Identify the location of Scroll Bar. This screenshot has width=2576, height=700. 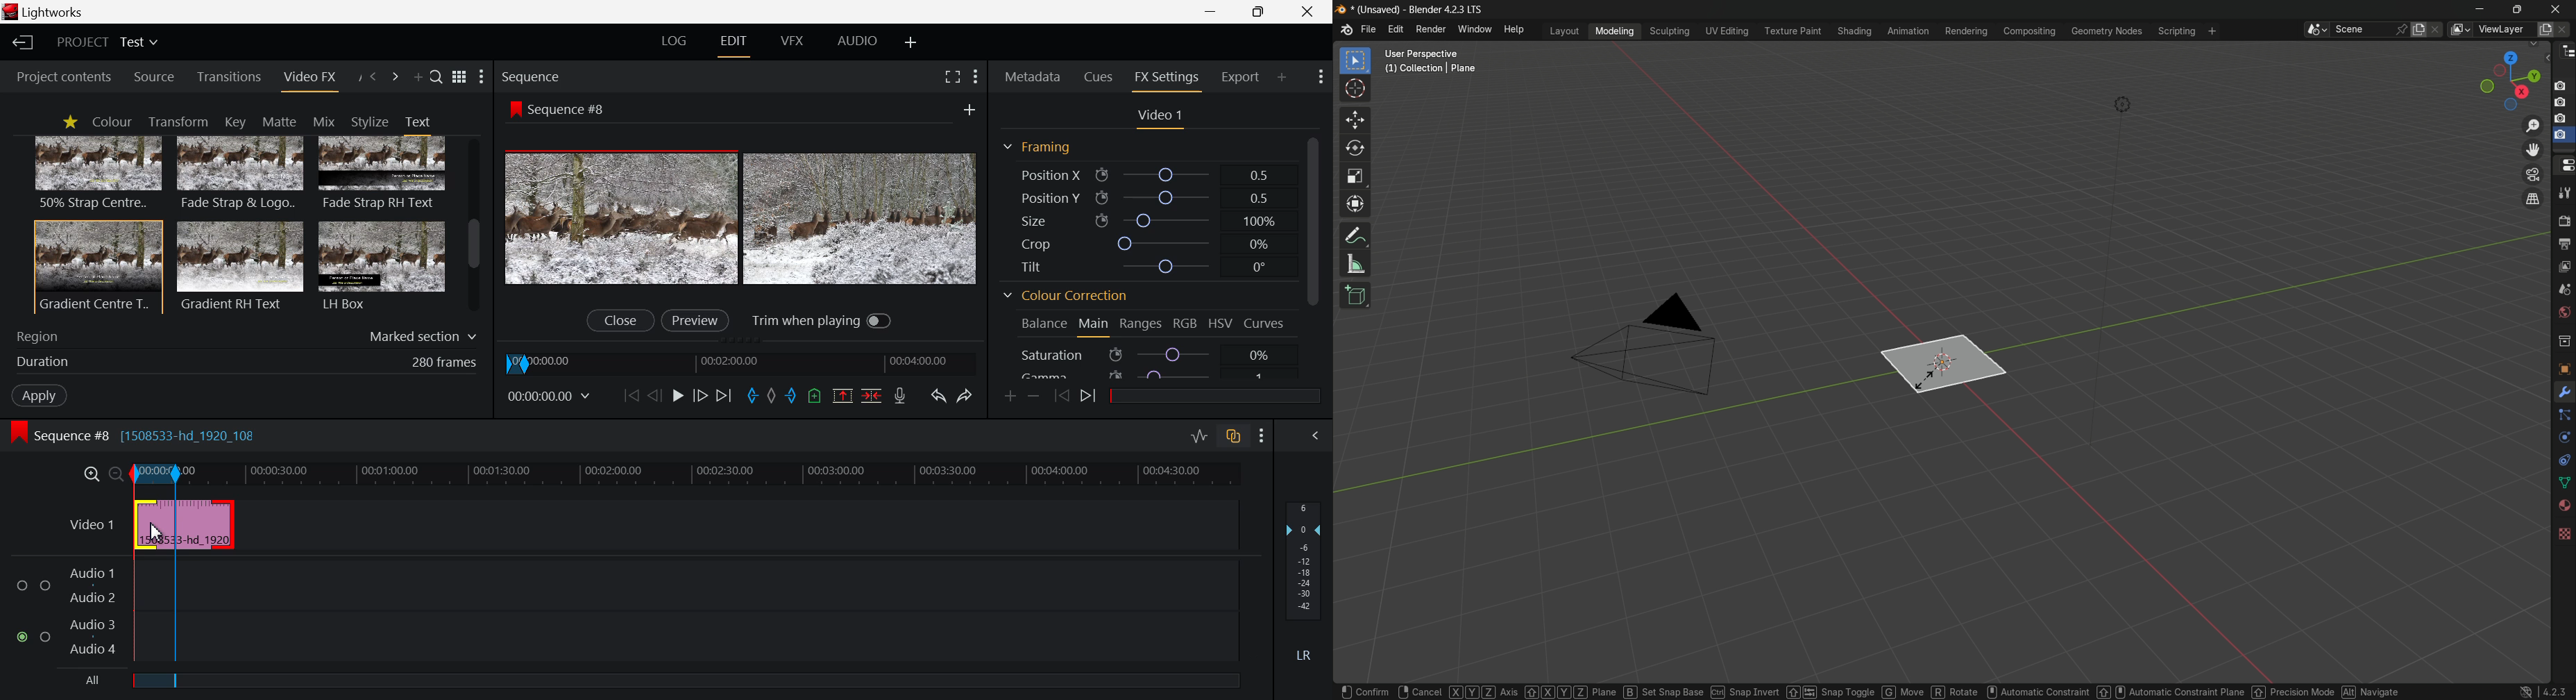
(1312, 254).